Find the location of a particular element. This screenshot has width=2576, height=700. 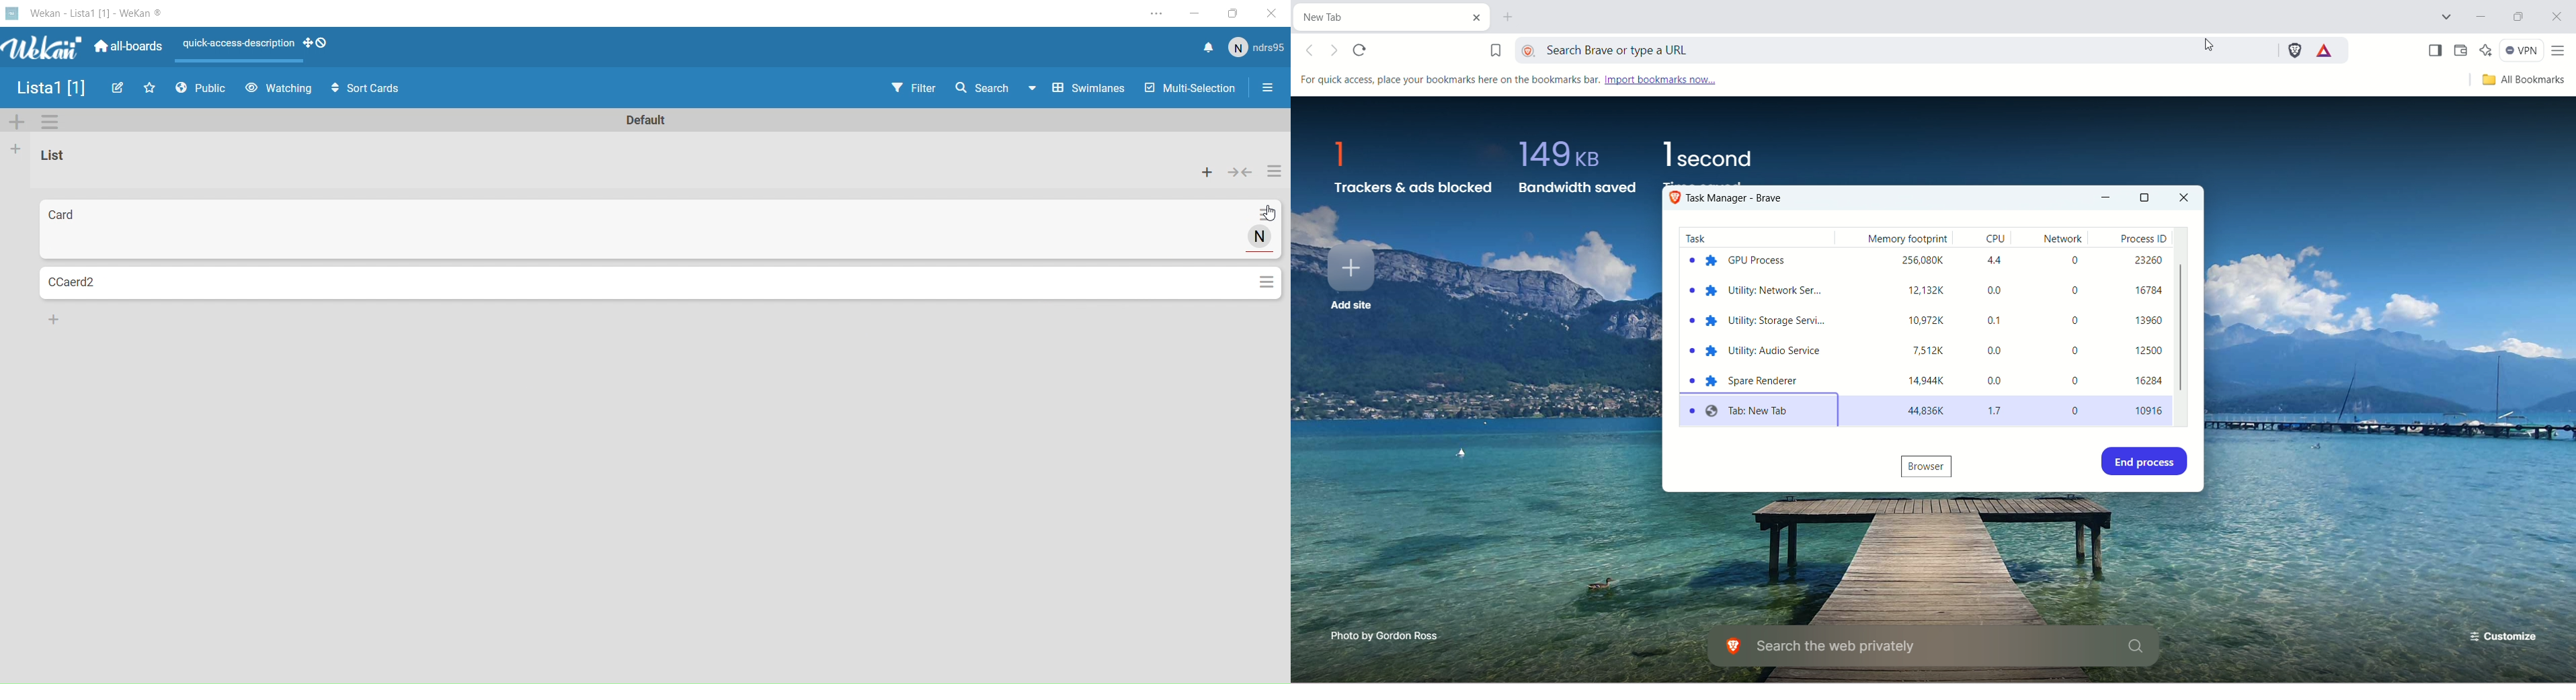

Wekan is located at coordinates (93, 13).